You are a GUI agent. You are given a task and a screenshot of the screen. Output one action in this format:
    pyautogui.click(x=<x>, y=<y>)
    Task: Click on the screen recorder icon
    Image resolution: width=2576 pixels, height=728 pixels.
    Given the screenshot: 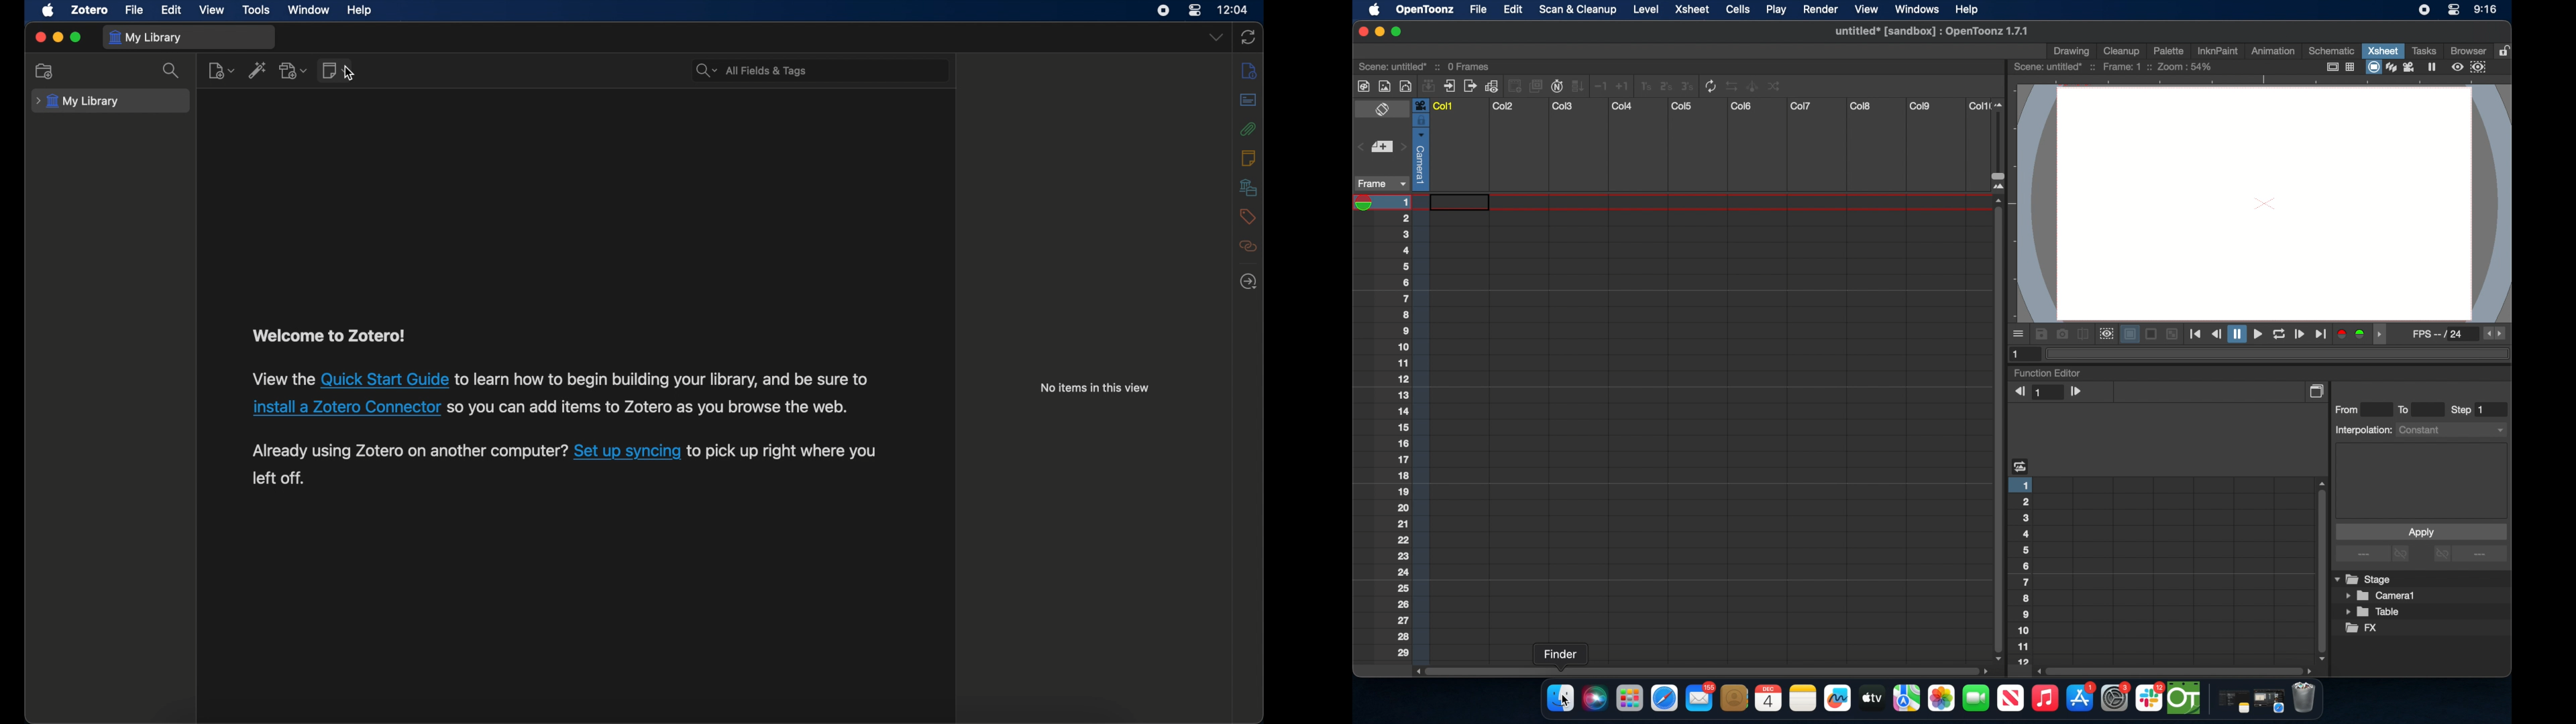 What is the action you would take?
    pyautogui.click(x=1163, y=10)
    